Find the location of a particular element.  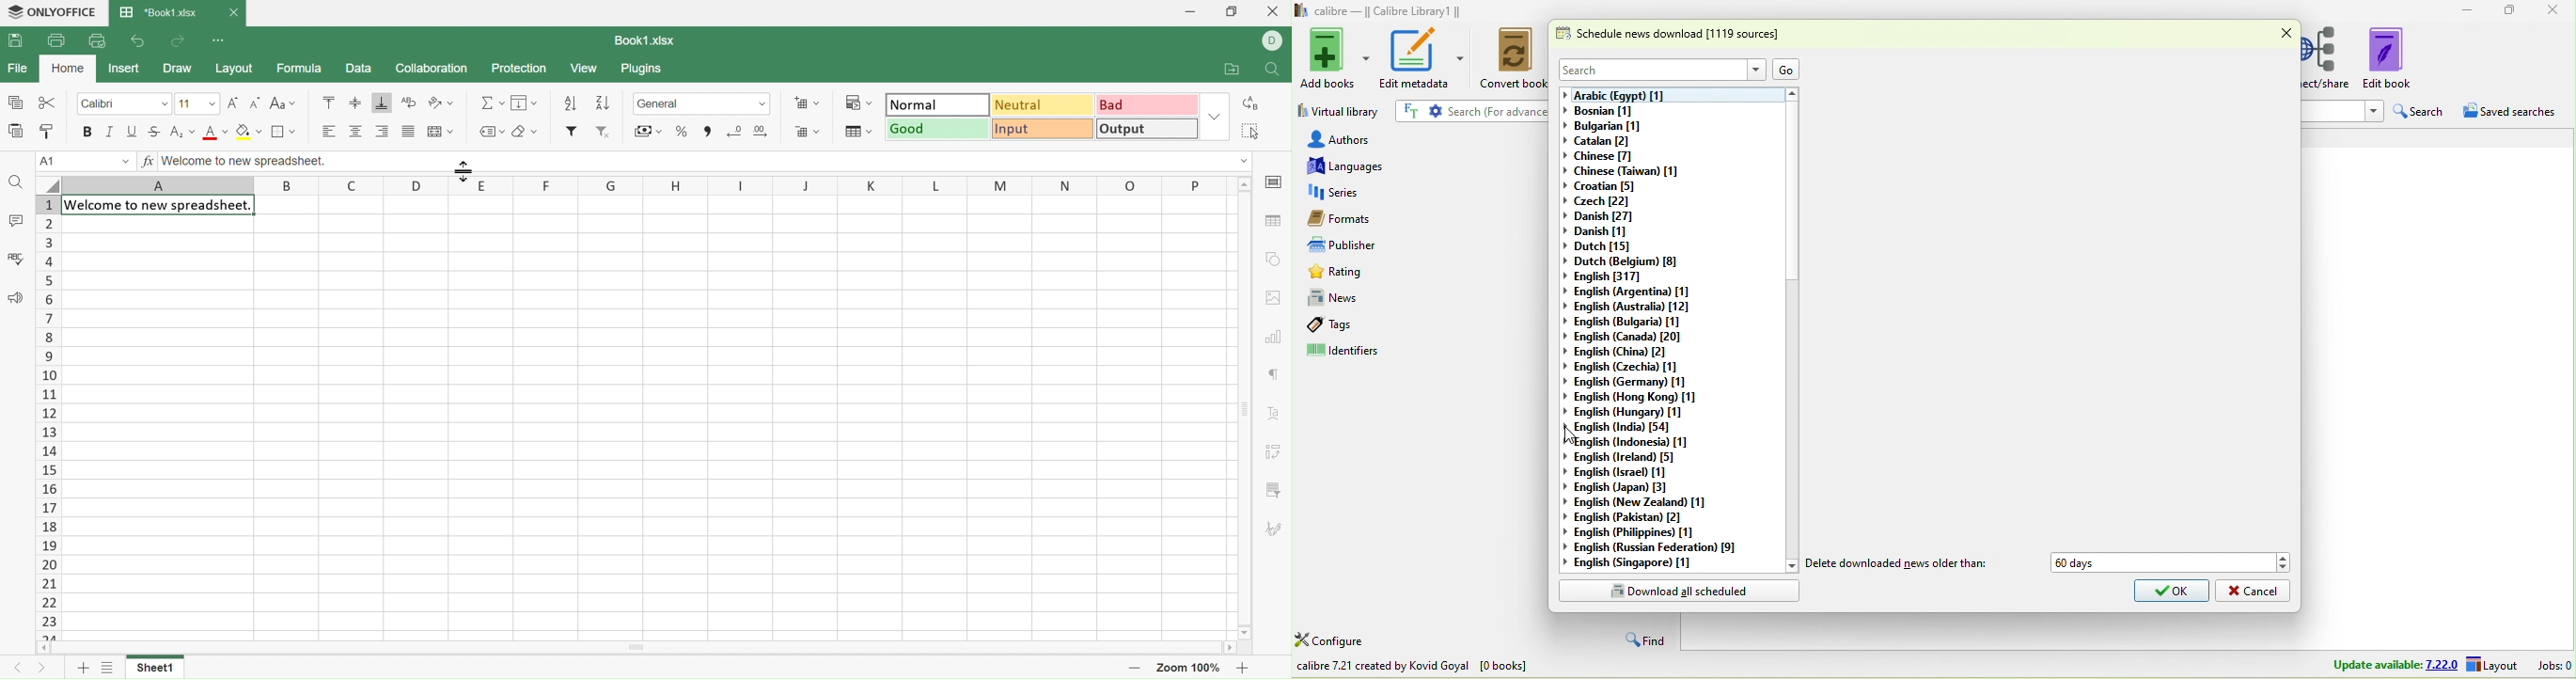

Replace is located at coordinates (1252, 103).